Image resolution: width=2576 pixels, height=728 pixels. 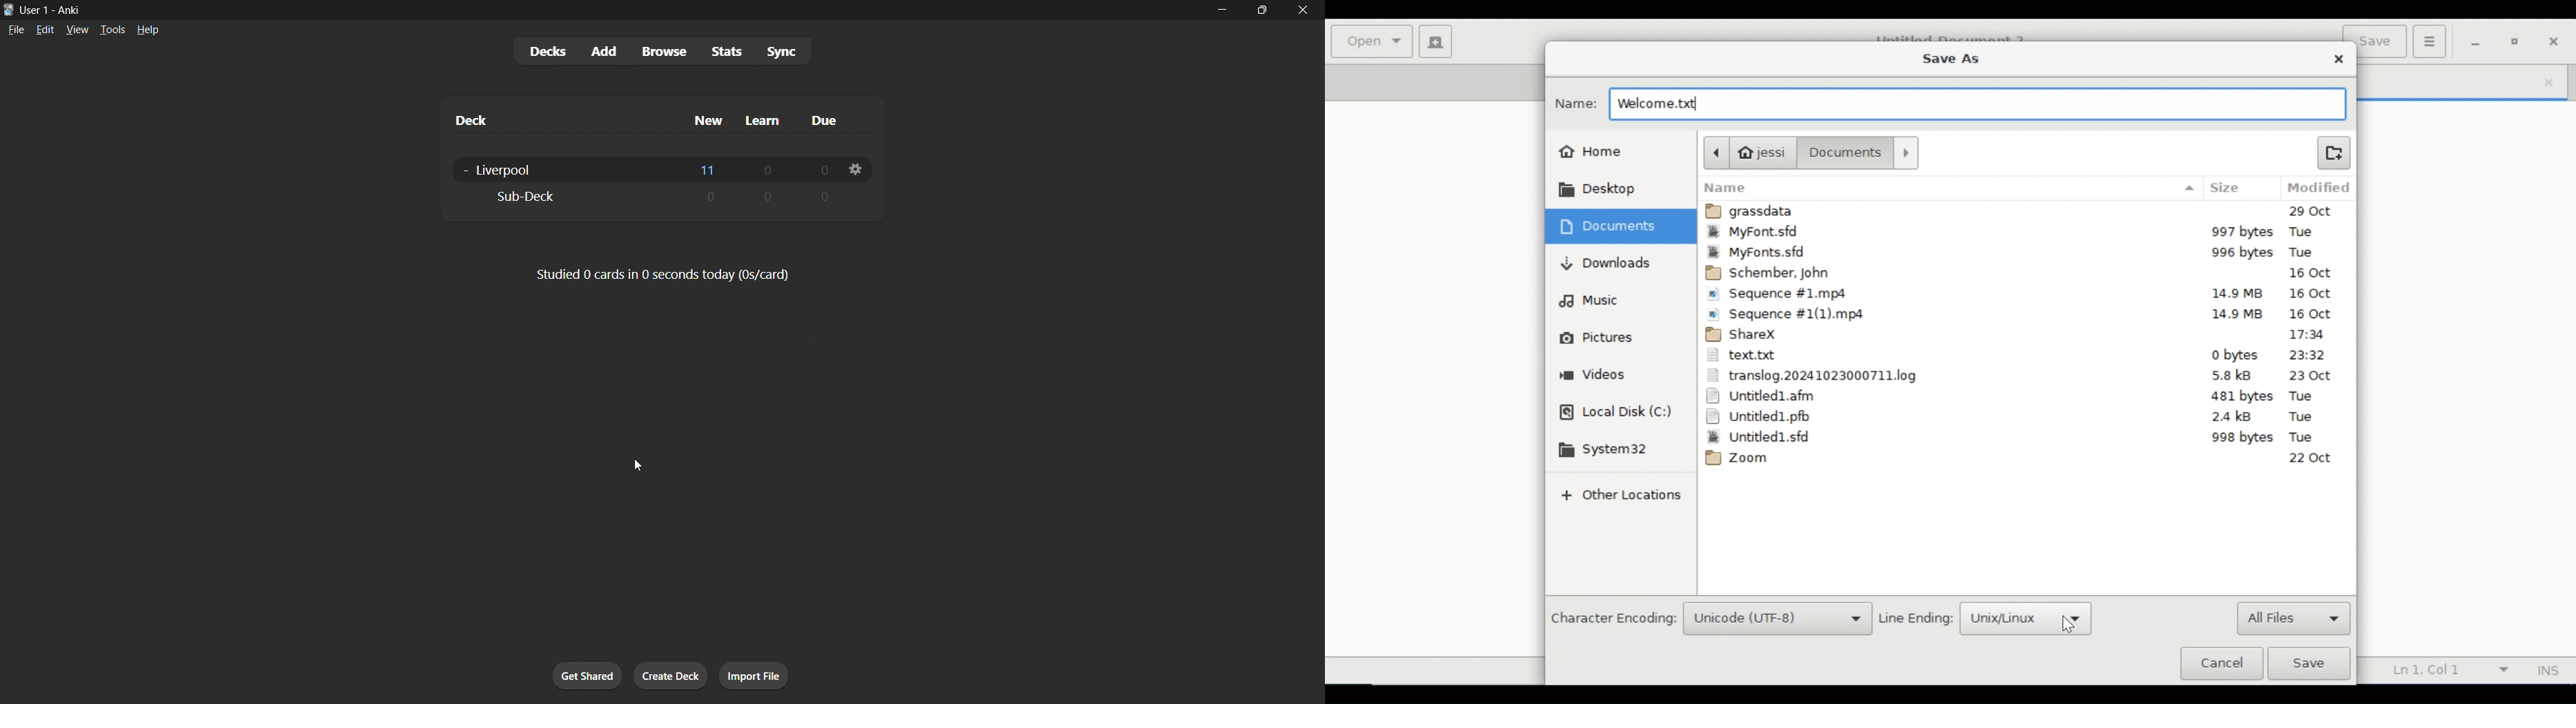 I want to click on Forward, so click(x=1906, y=153).